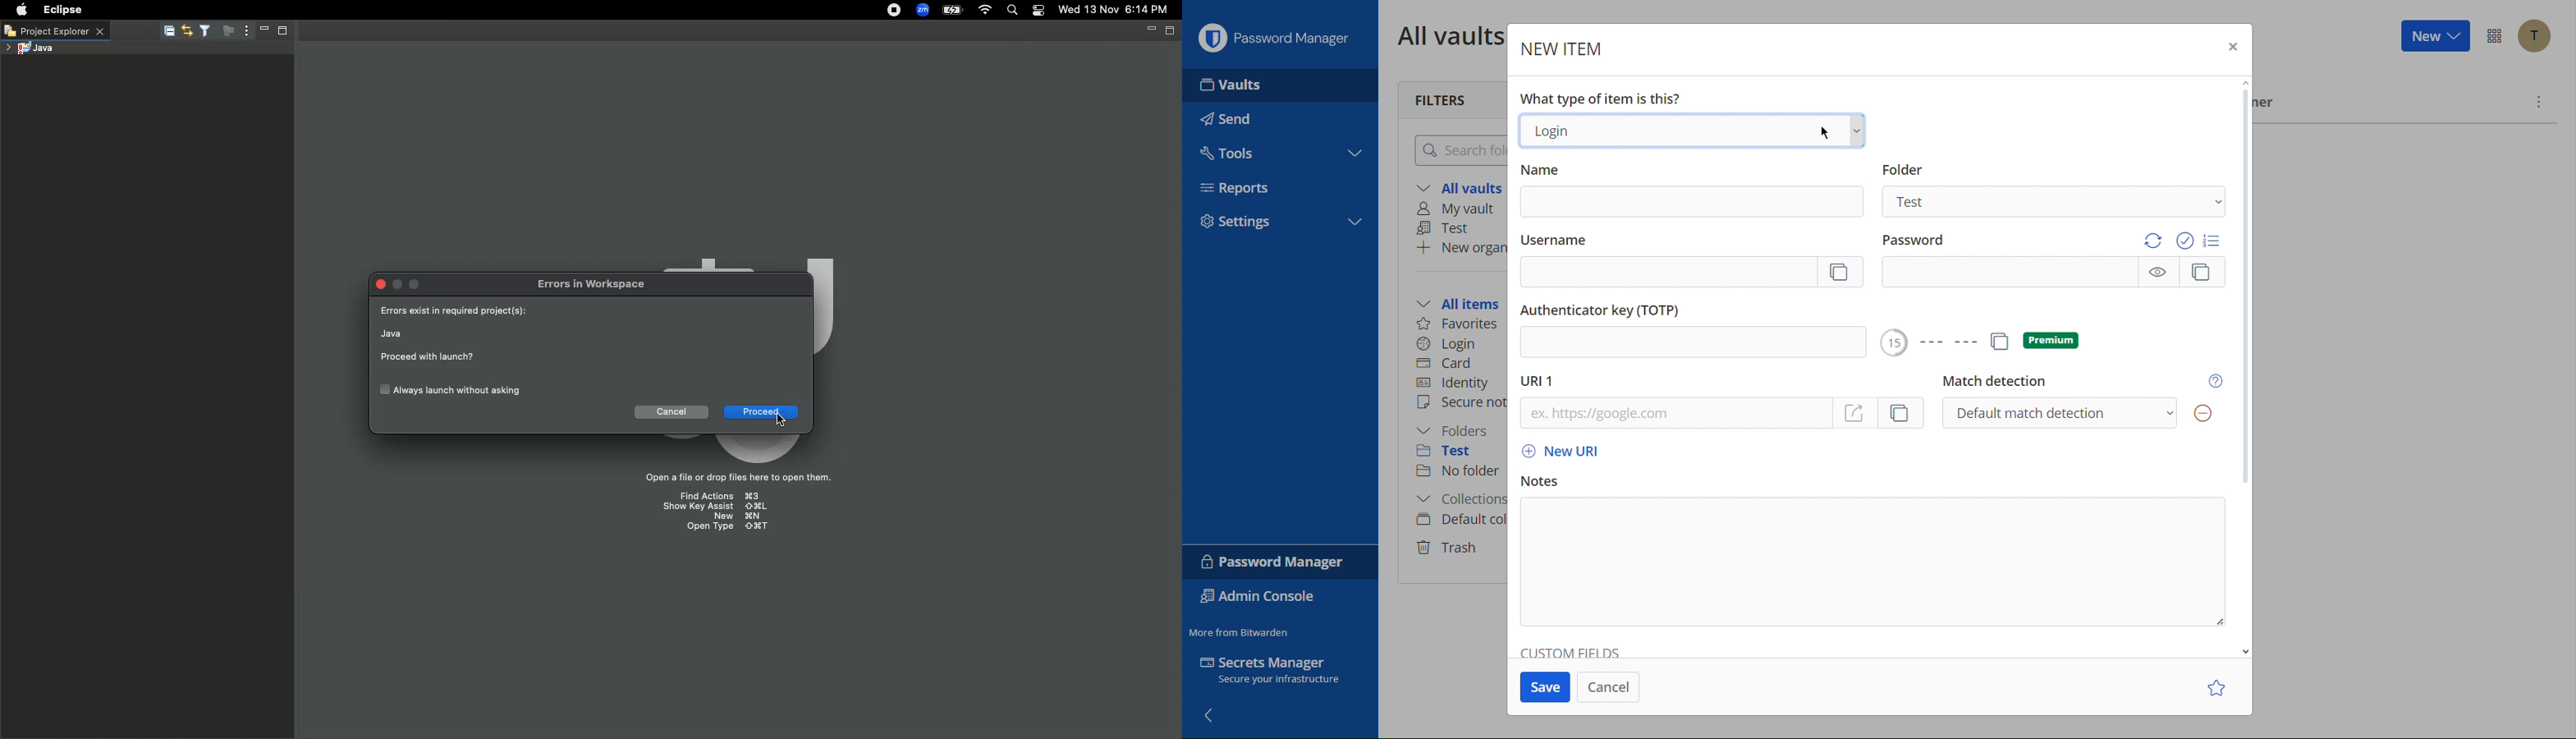 Image resolution: width=2576 pixels, height=756 pixels. What do you see at coordinates (1693, 131) in the screenshot?
I see `Login` at bounding box center [1693, 131].